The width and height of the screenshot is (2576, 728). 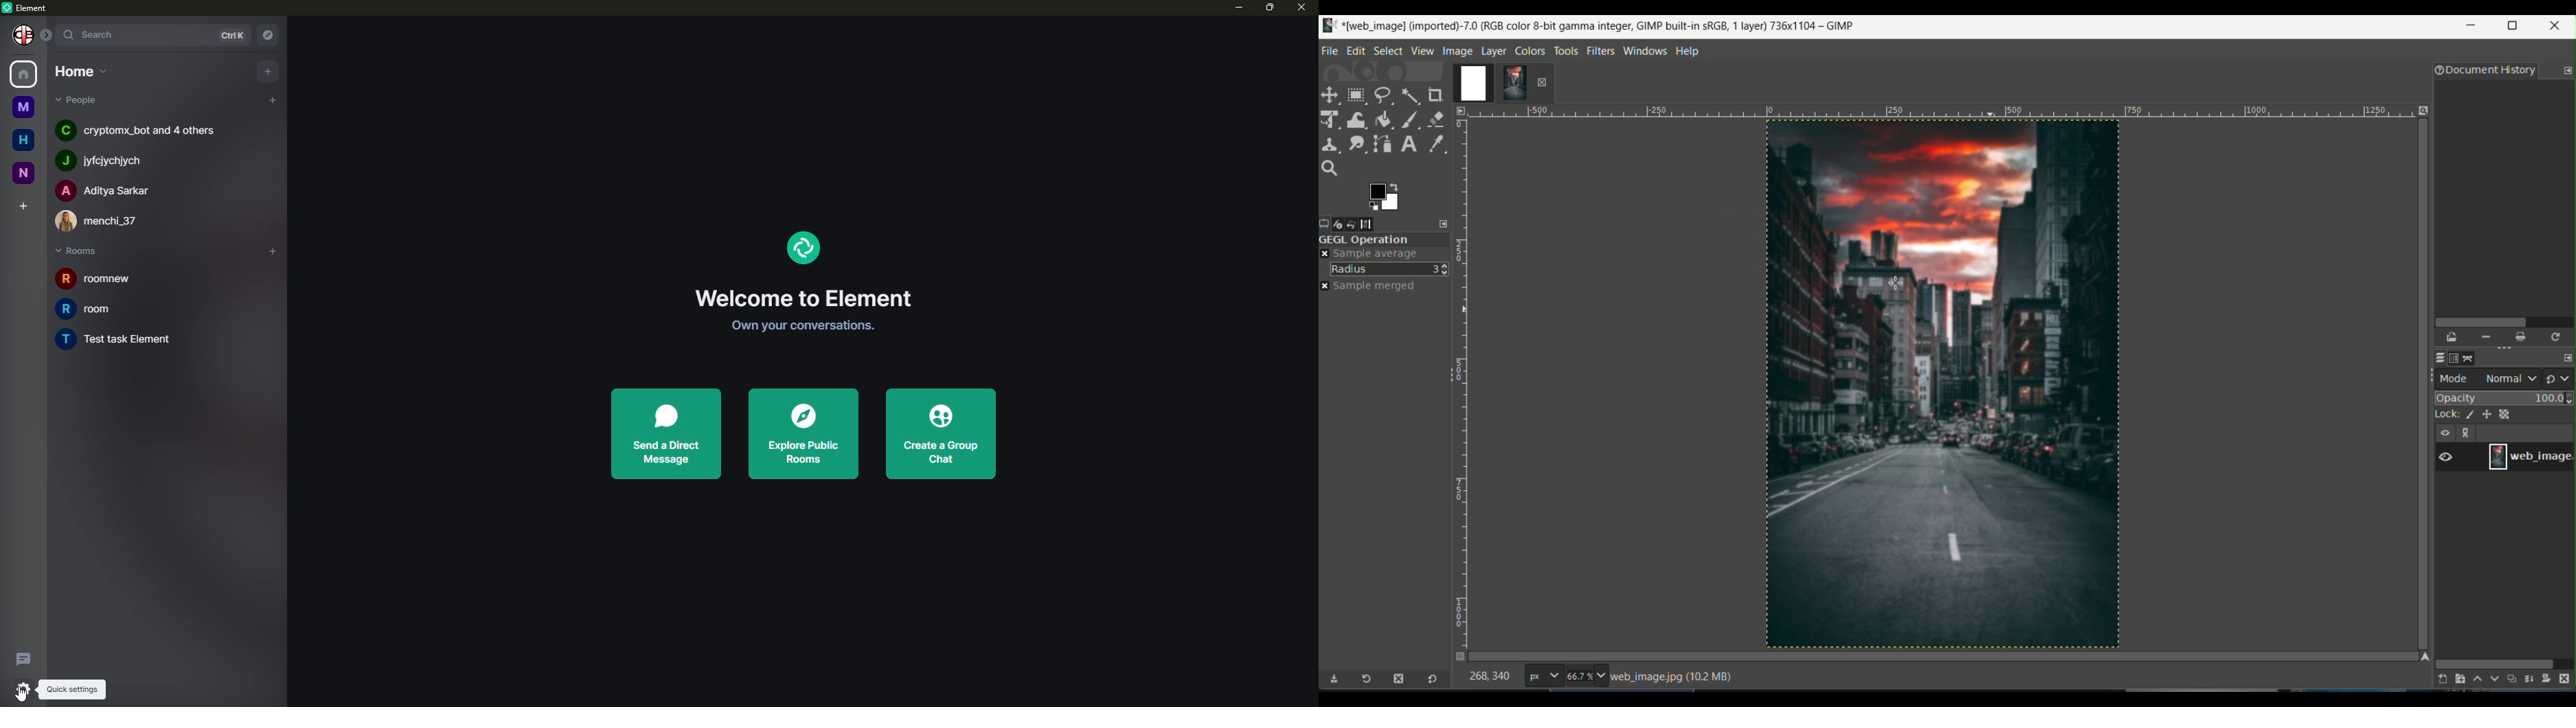 I want to click on element, so click(x=30, y=8).